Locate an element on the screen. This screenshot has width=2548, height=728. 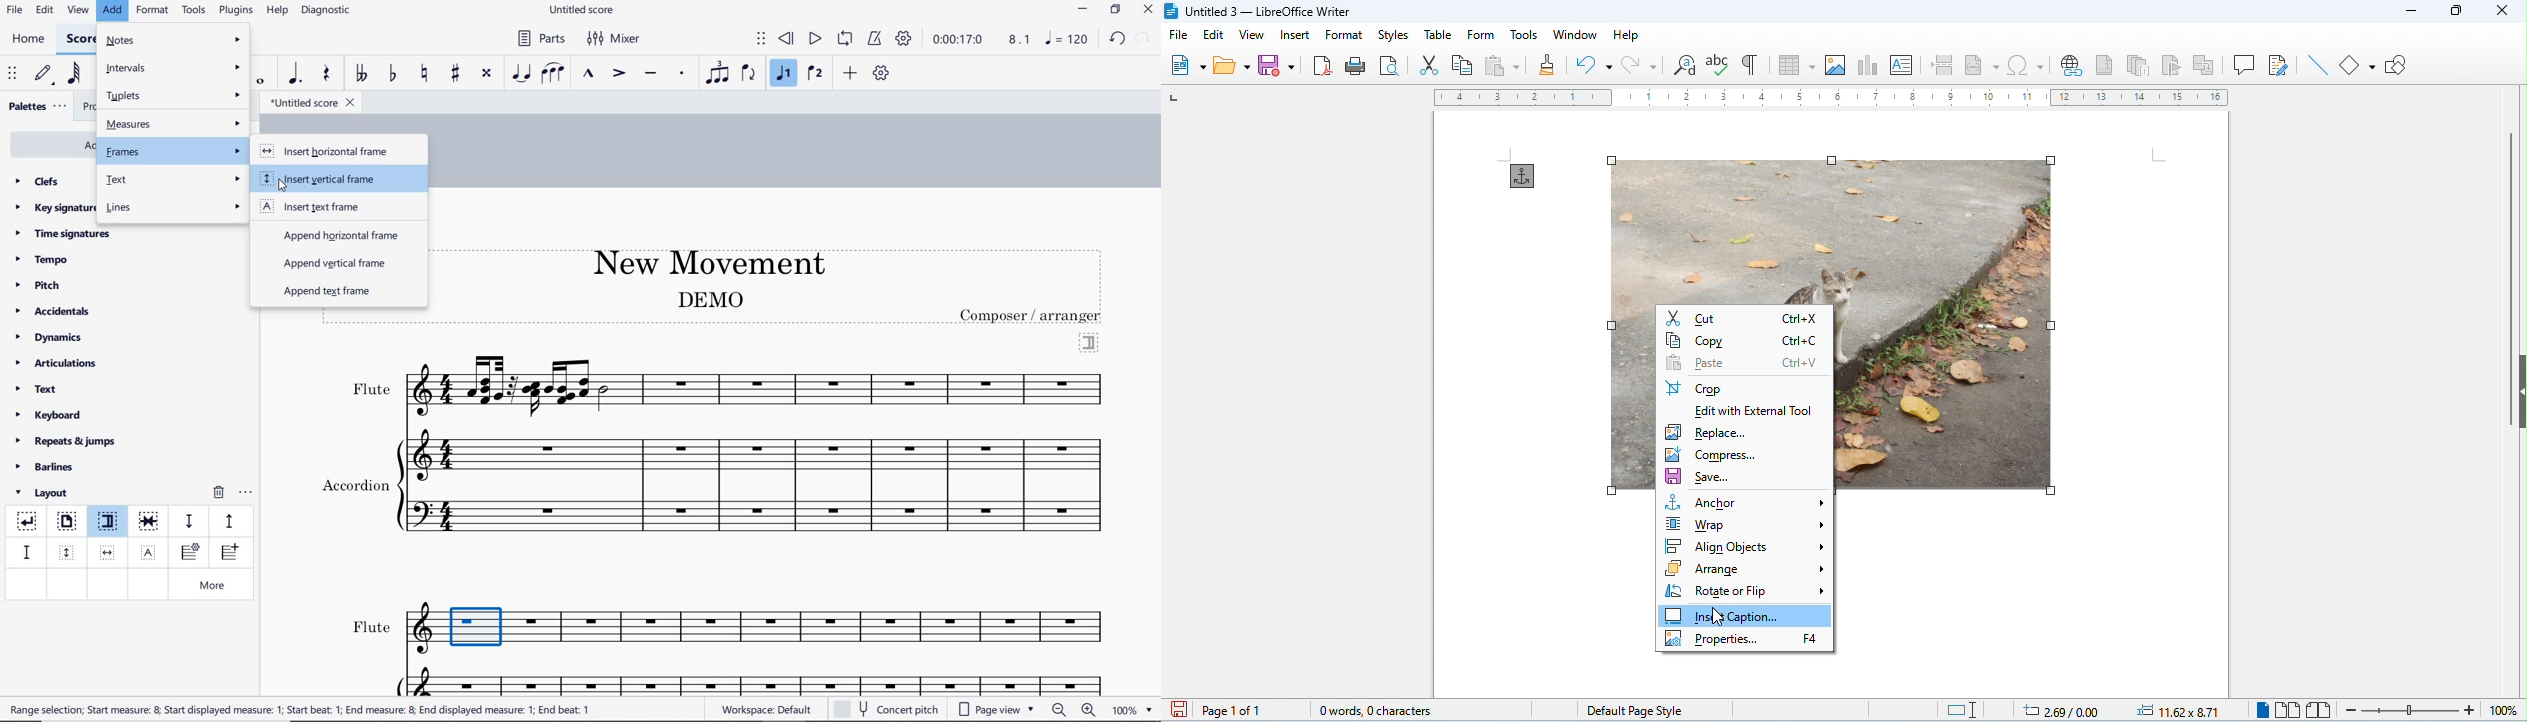
home is located at coordinates (28, 39).